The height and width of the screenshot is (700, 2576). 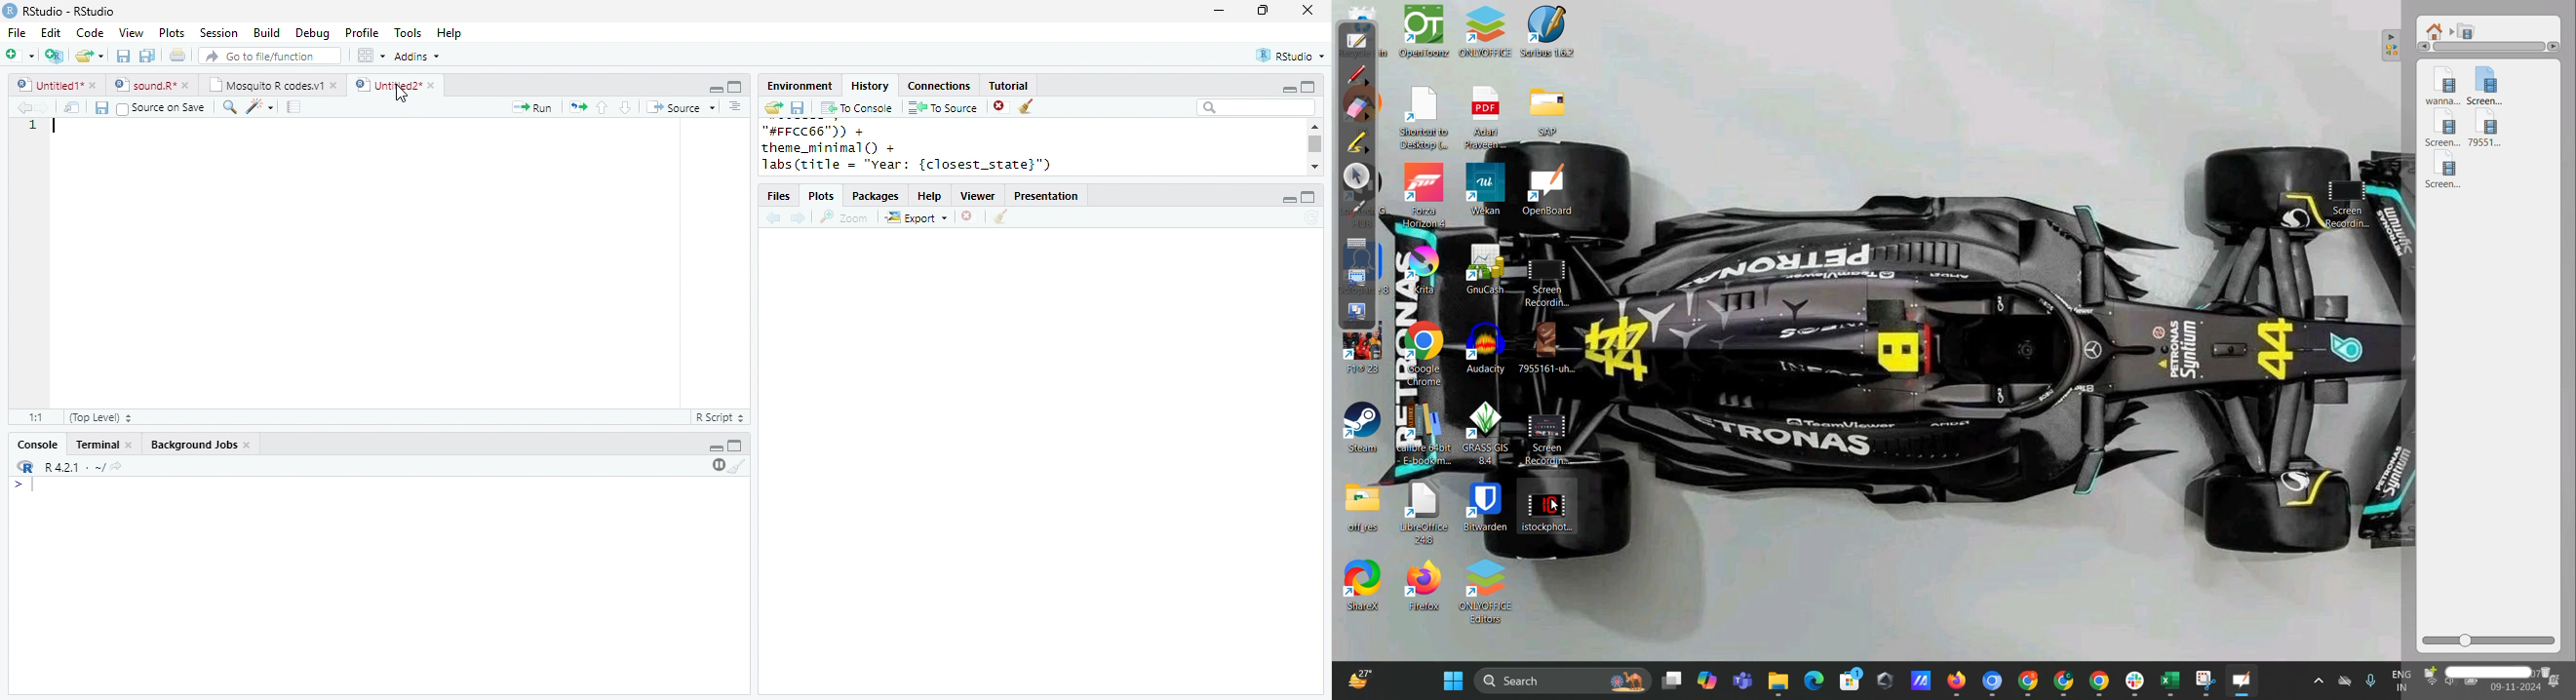 What do you see at coordinates (26, 485) in the screenshot?
I see `>` at bounding box center [26, 485].